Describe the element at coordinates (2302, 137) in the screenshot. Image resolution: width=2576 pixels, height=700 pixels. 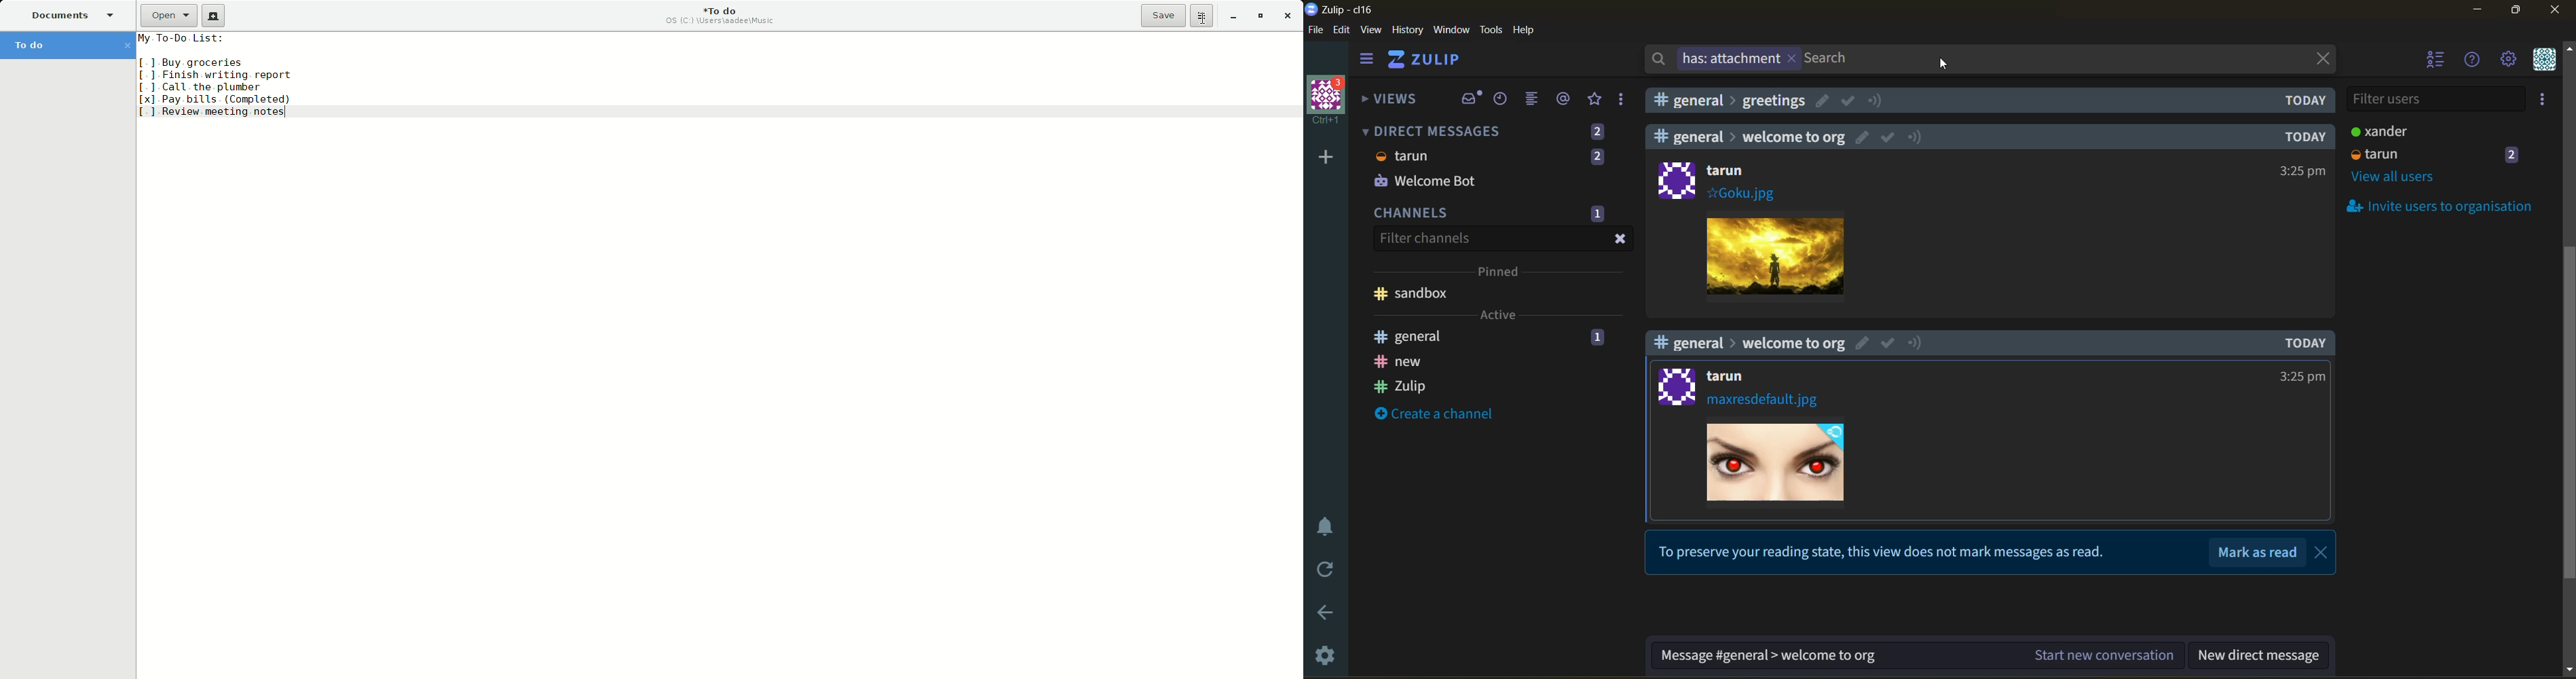
I see `TODAY` at that location.